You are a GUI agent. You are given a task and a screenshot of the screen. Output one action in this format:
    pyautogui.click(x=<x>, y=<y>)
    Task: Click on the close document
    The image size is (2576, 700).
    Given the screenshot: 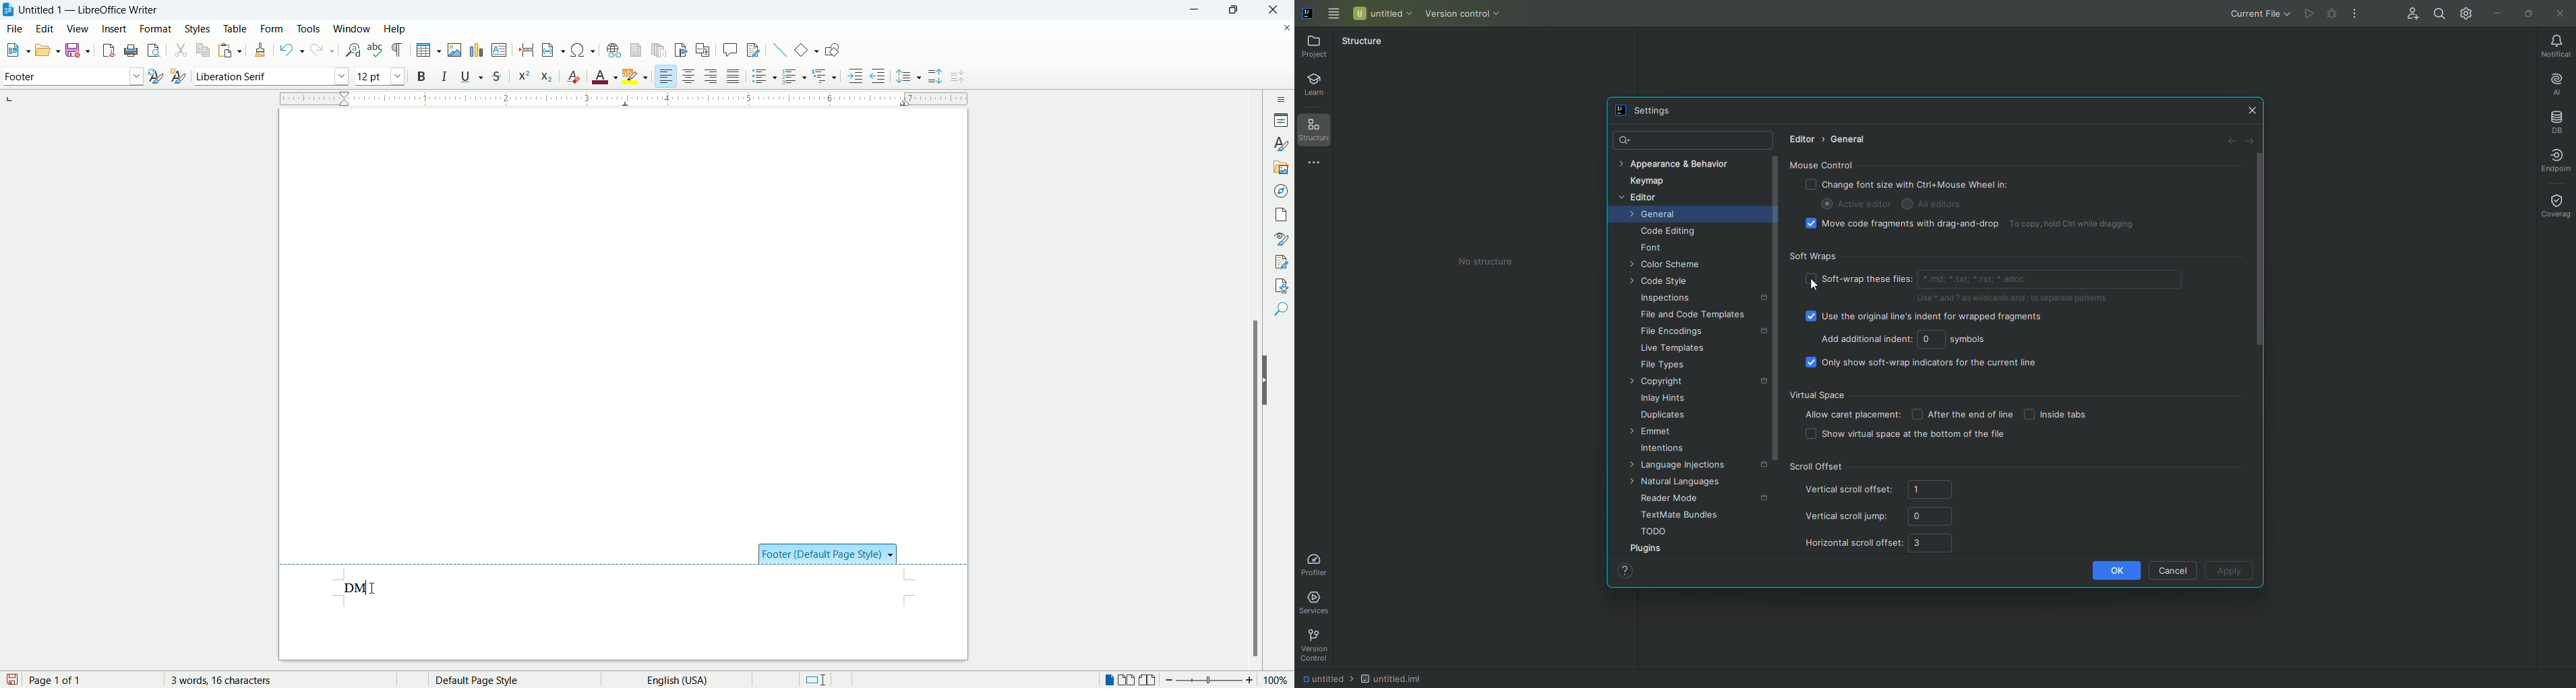 What is the action you would take?
    pyautogui.click(x=1284, y=26)
    